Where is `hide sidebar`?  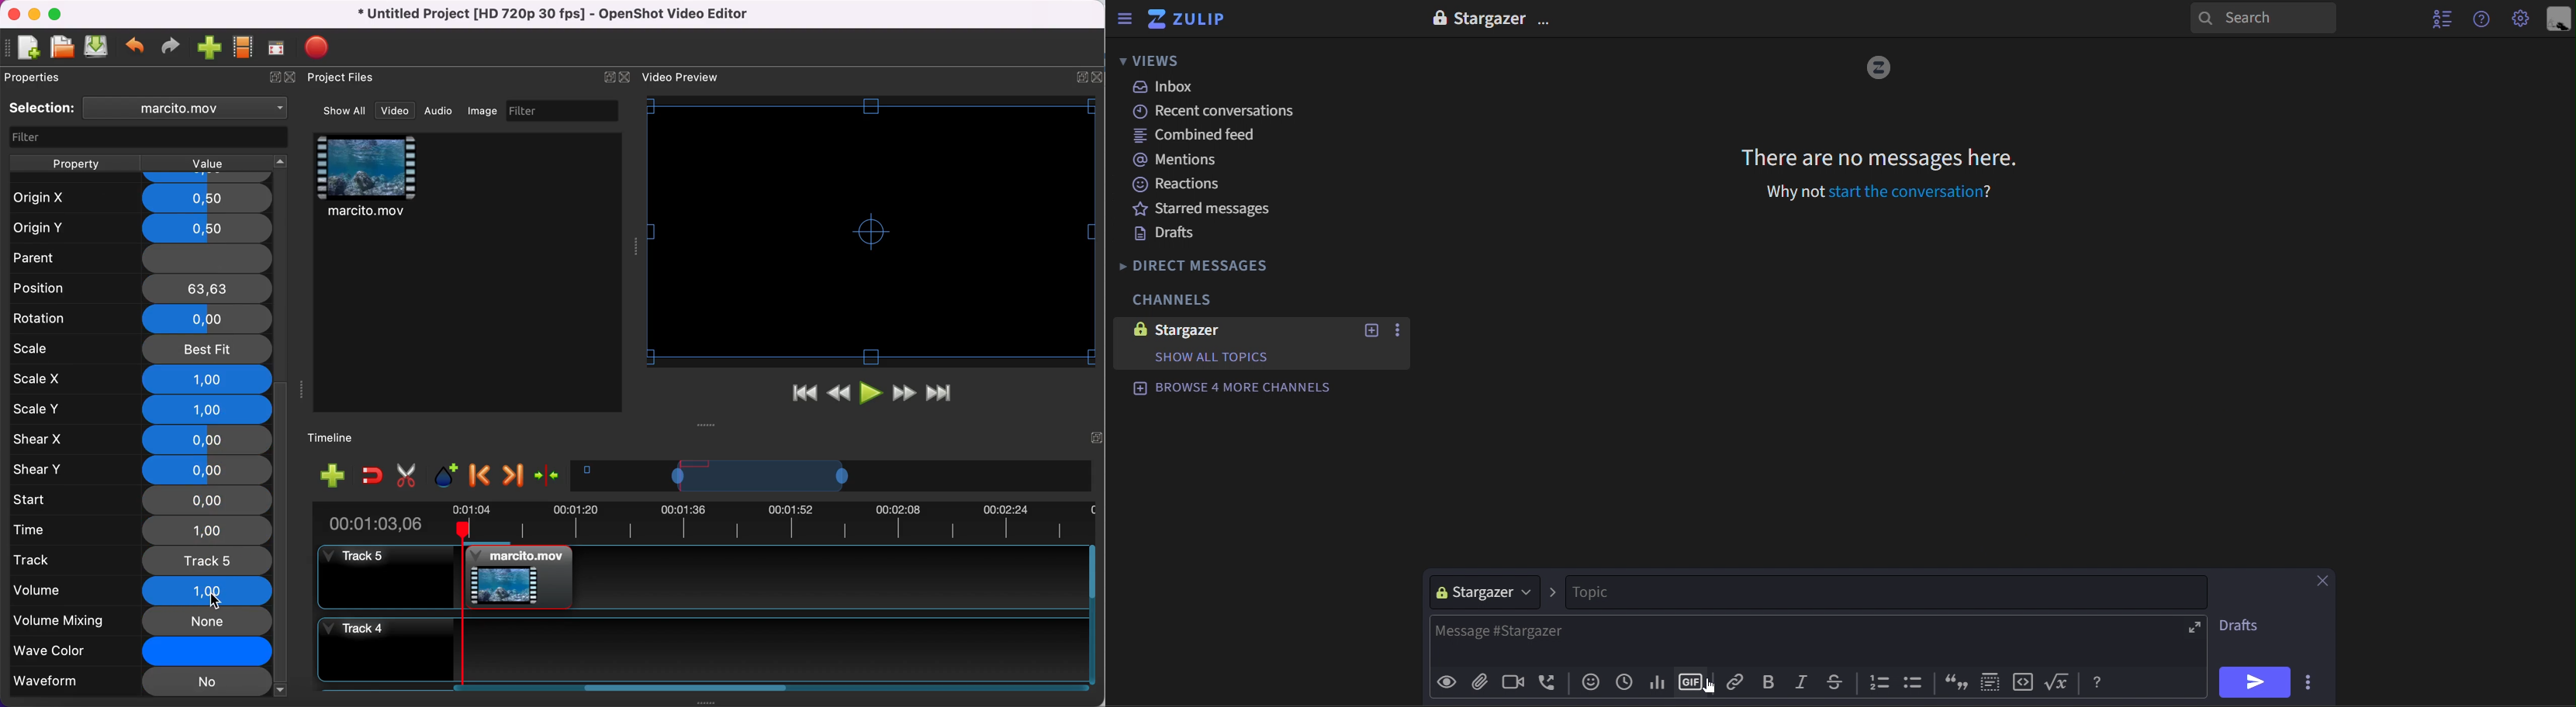
hide sidebar is located at coordinates (1125, 19).